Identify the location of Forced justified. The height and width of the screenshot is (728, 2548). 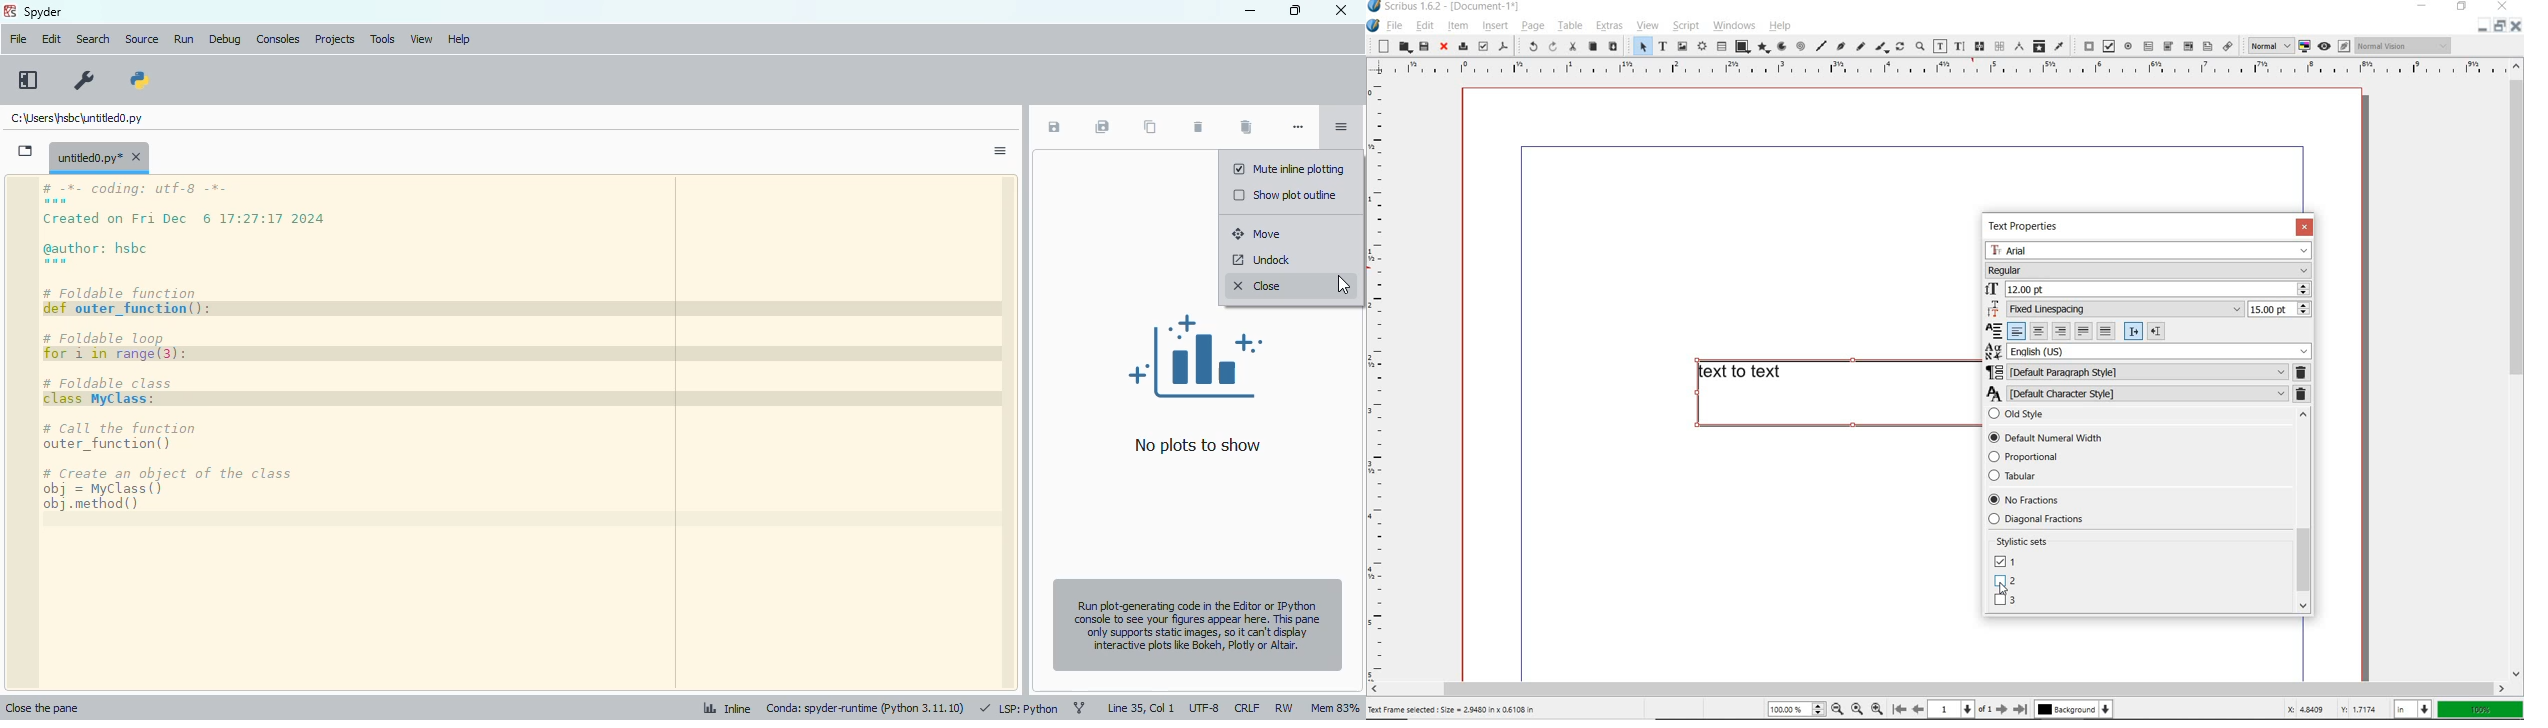
(2107, 330).